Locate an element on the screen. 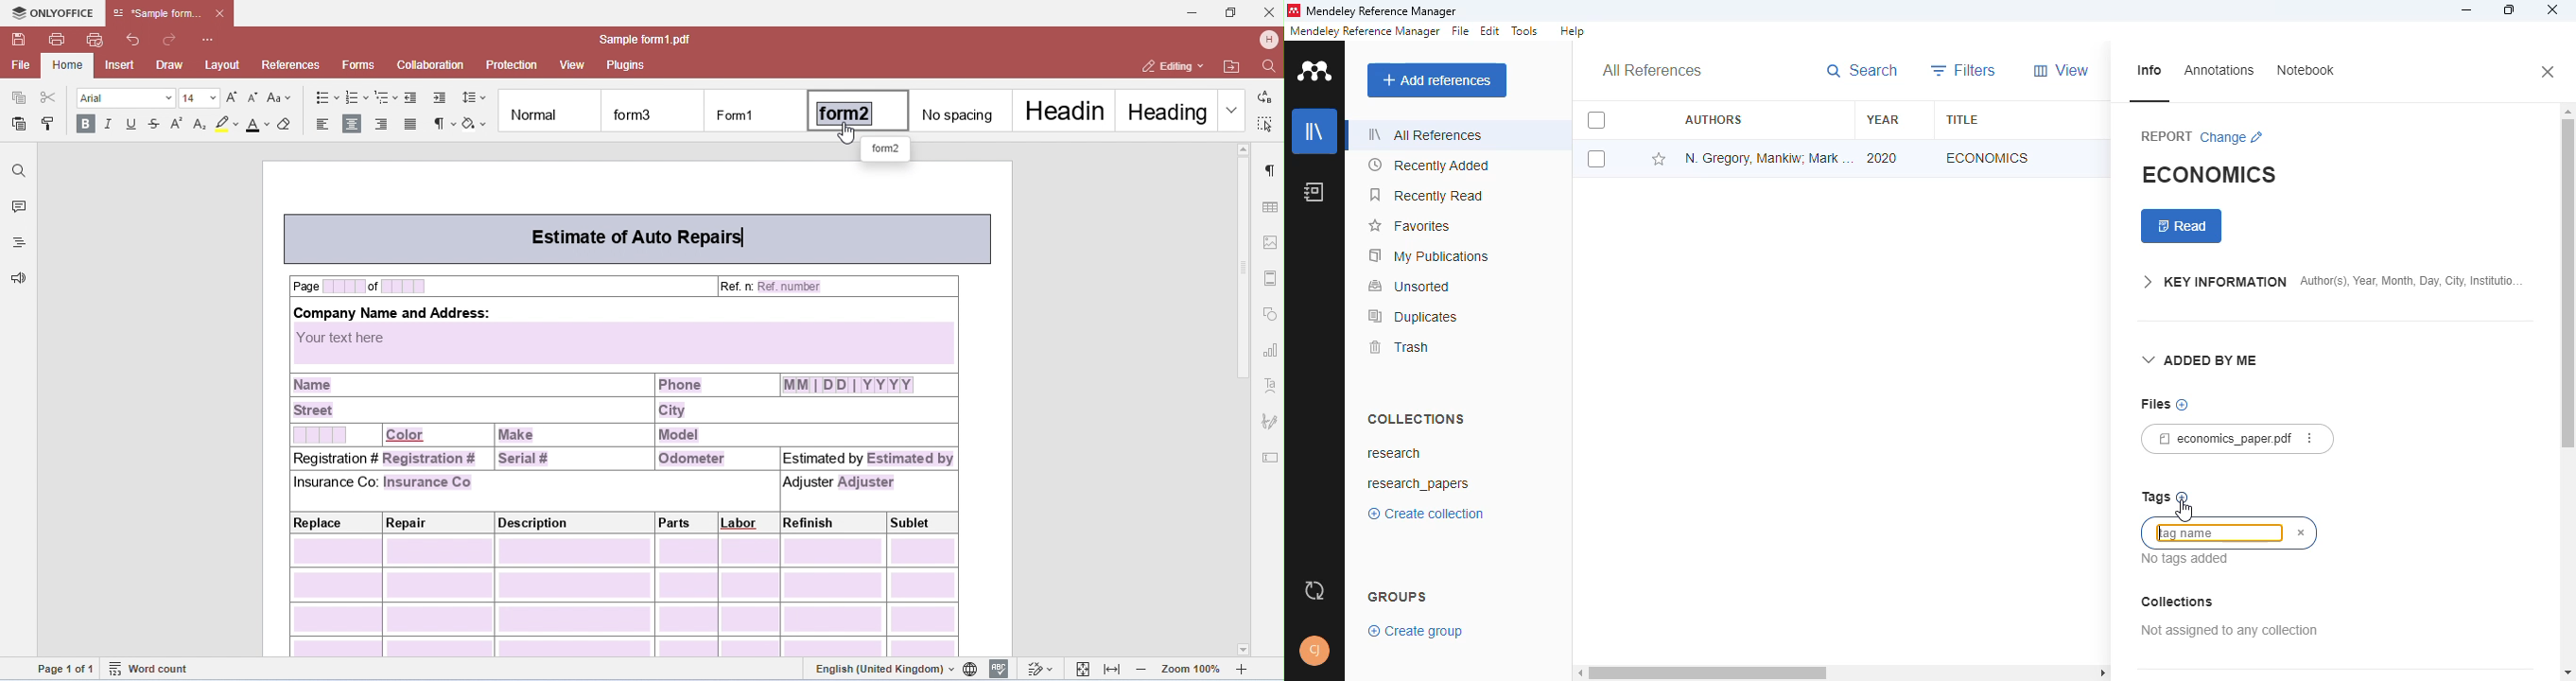 This screenshot has height=700, width=2576. research_papers is located at coordinates (1418, 484).